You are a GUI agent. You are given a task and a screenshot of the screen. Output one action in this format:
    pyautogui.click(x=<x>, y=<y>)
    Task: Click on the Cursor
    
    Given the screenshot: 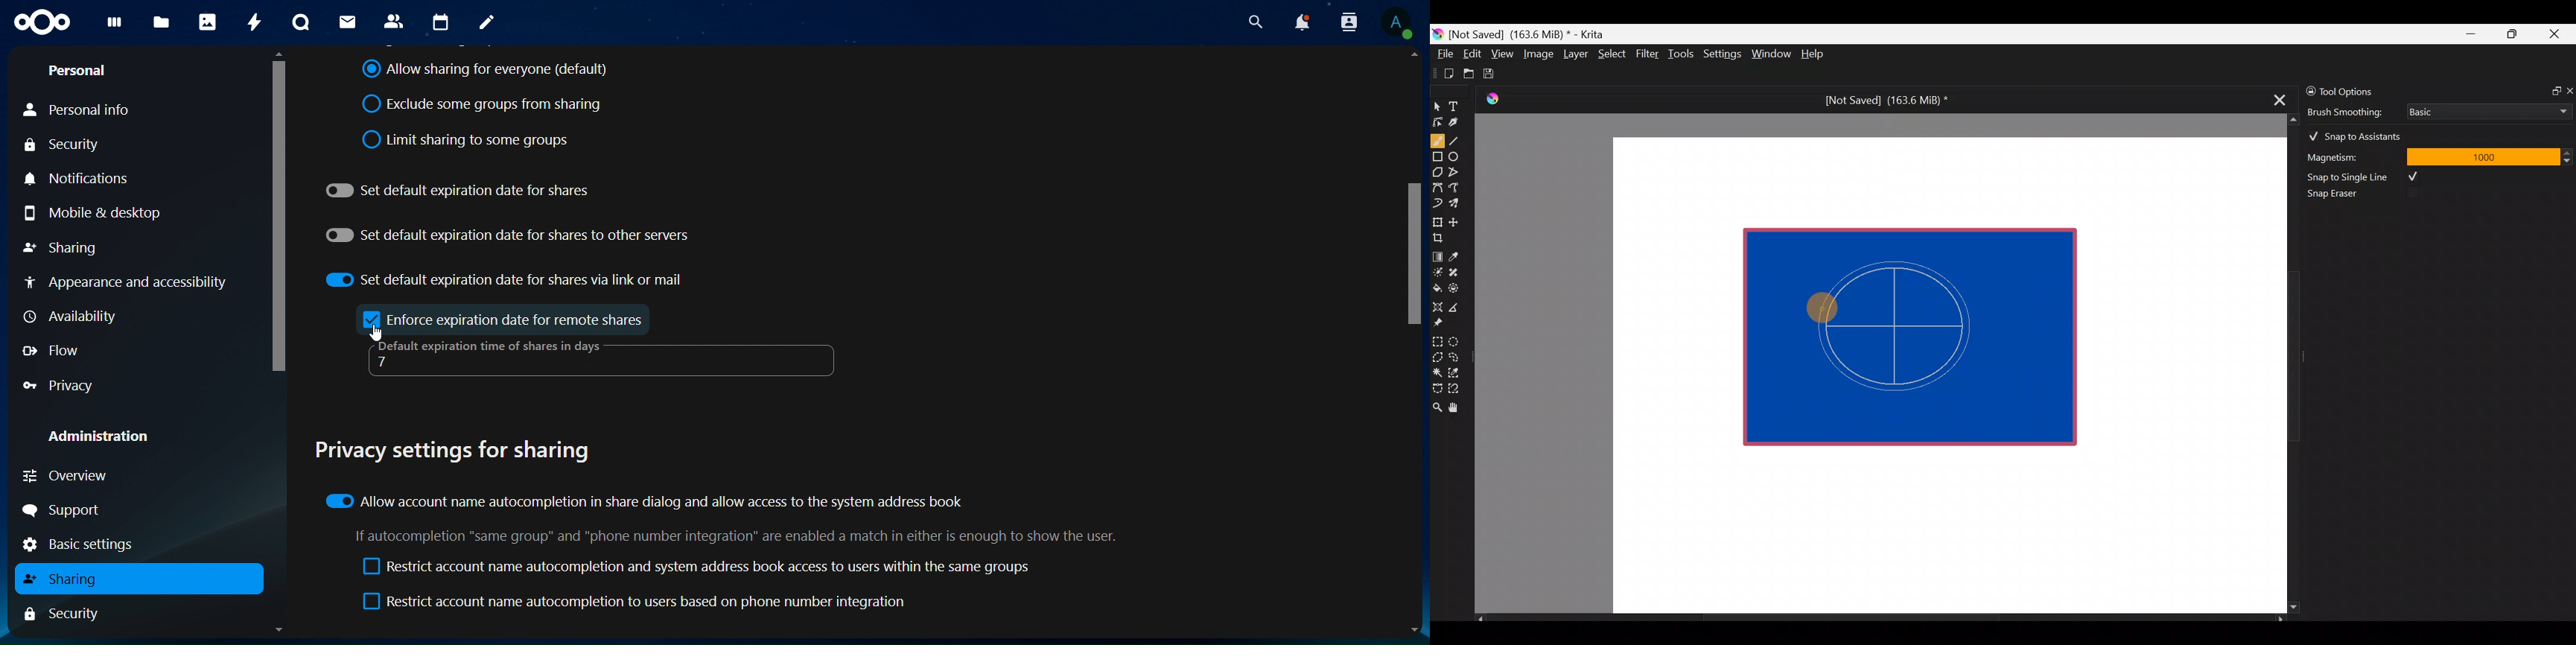 What is the action you would take?
    pyautogui.click(x=378, y=333)
    